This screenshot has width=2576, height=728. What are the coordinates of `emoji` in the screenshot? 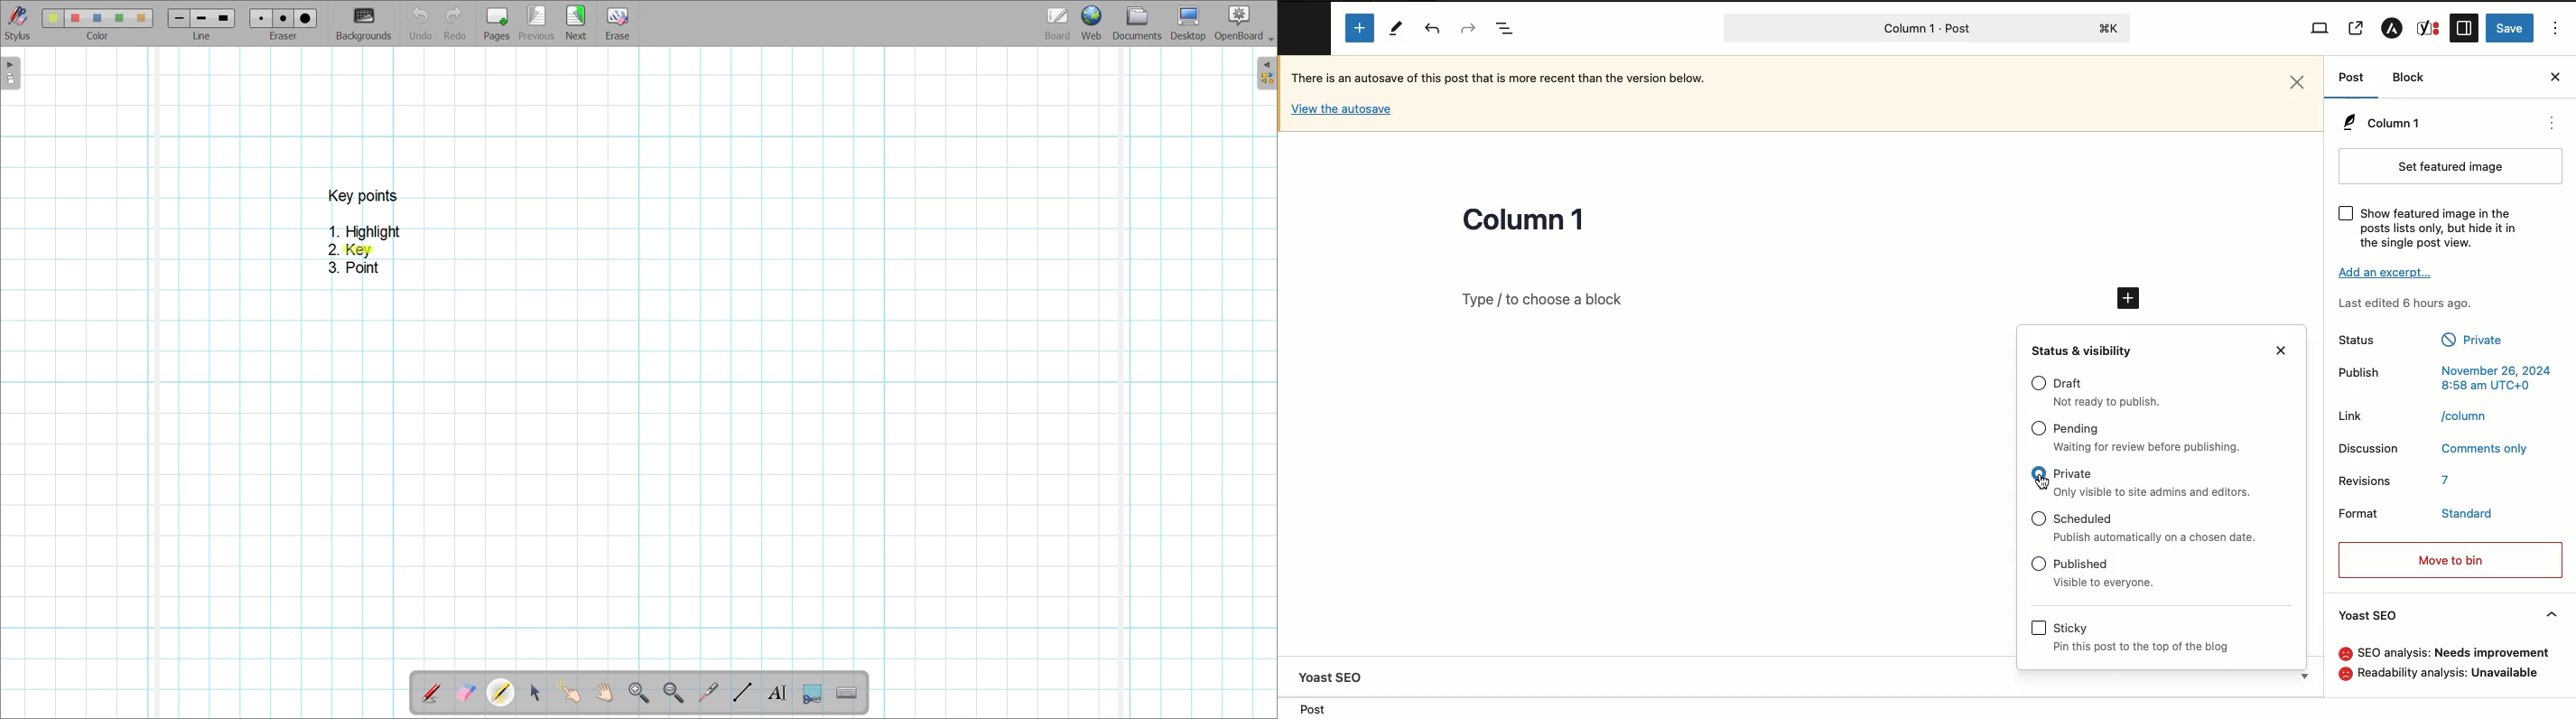 It's located at (2343, 673).